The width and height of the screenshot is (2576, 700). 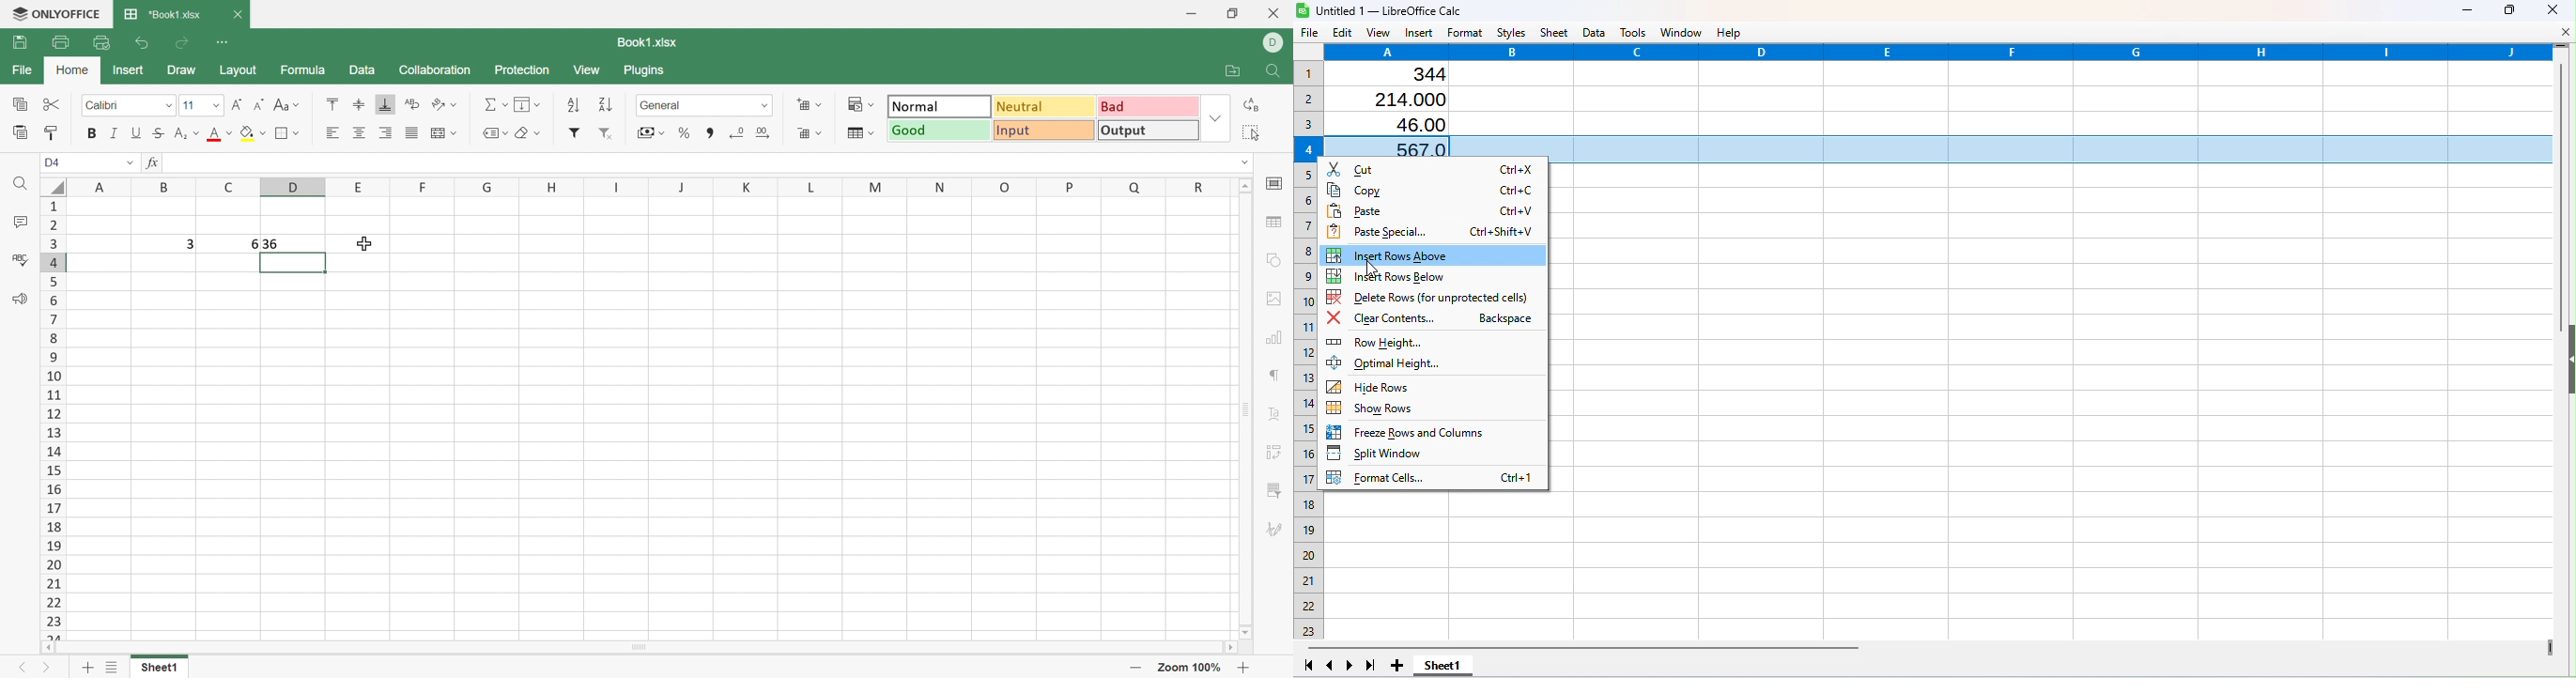 I want to click on Format cells   Ctrl+1, so click(x=1433, y=476).